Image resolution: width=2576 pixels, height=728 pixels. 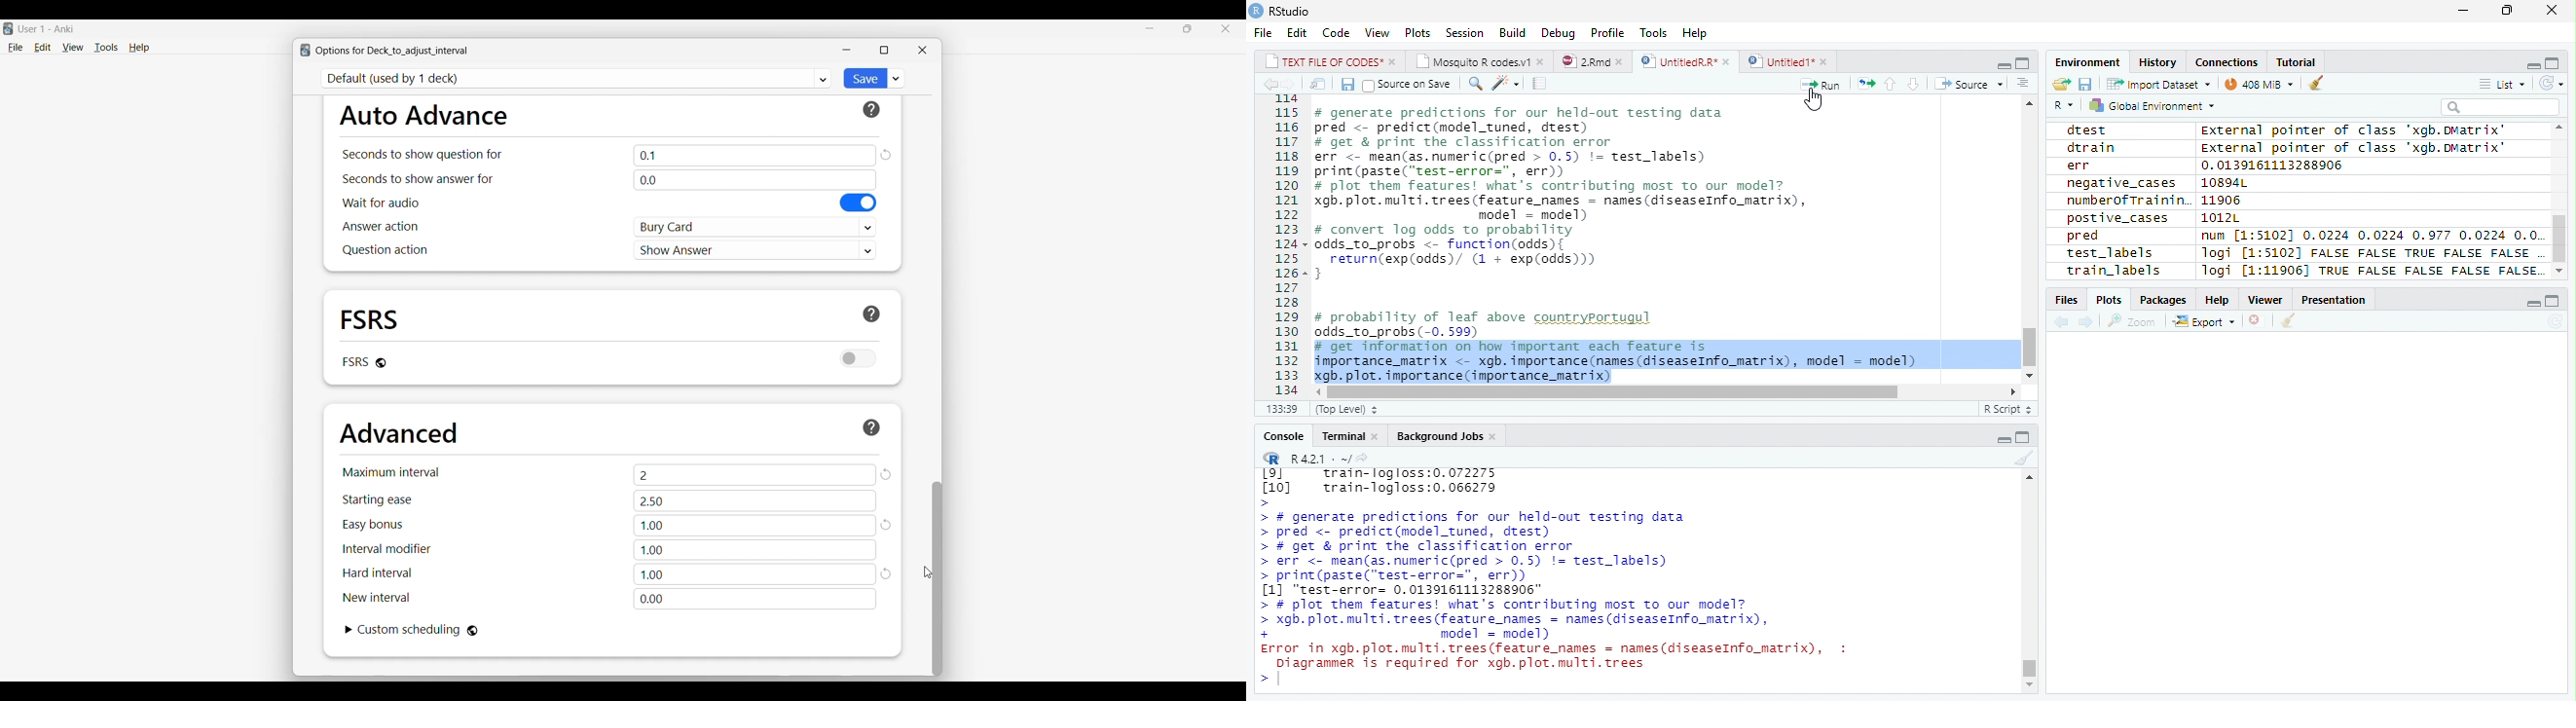 What do you see at coordinates (2289, 321) in the screenshot?
I see `Clean` at bounding box center [2289, 321].